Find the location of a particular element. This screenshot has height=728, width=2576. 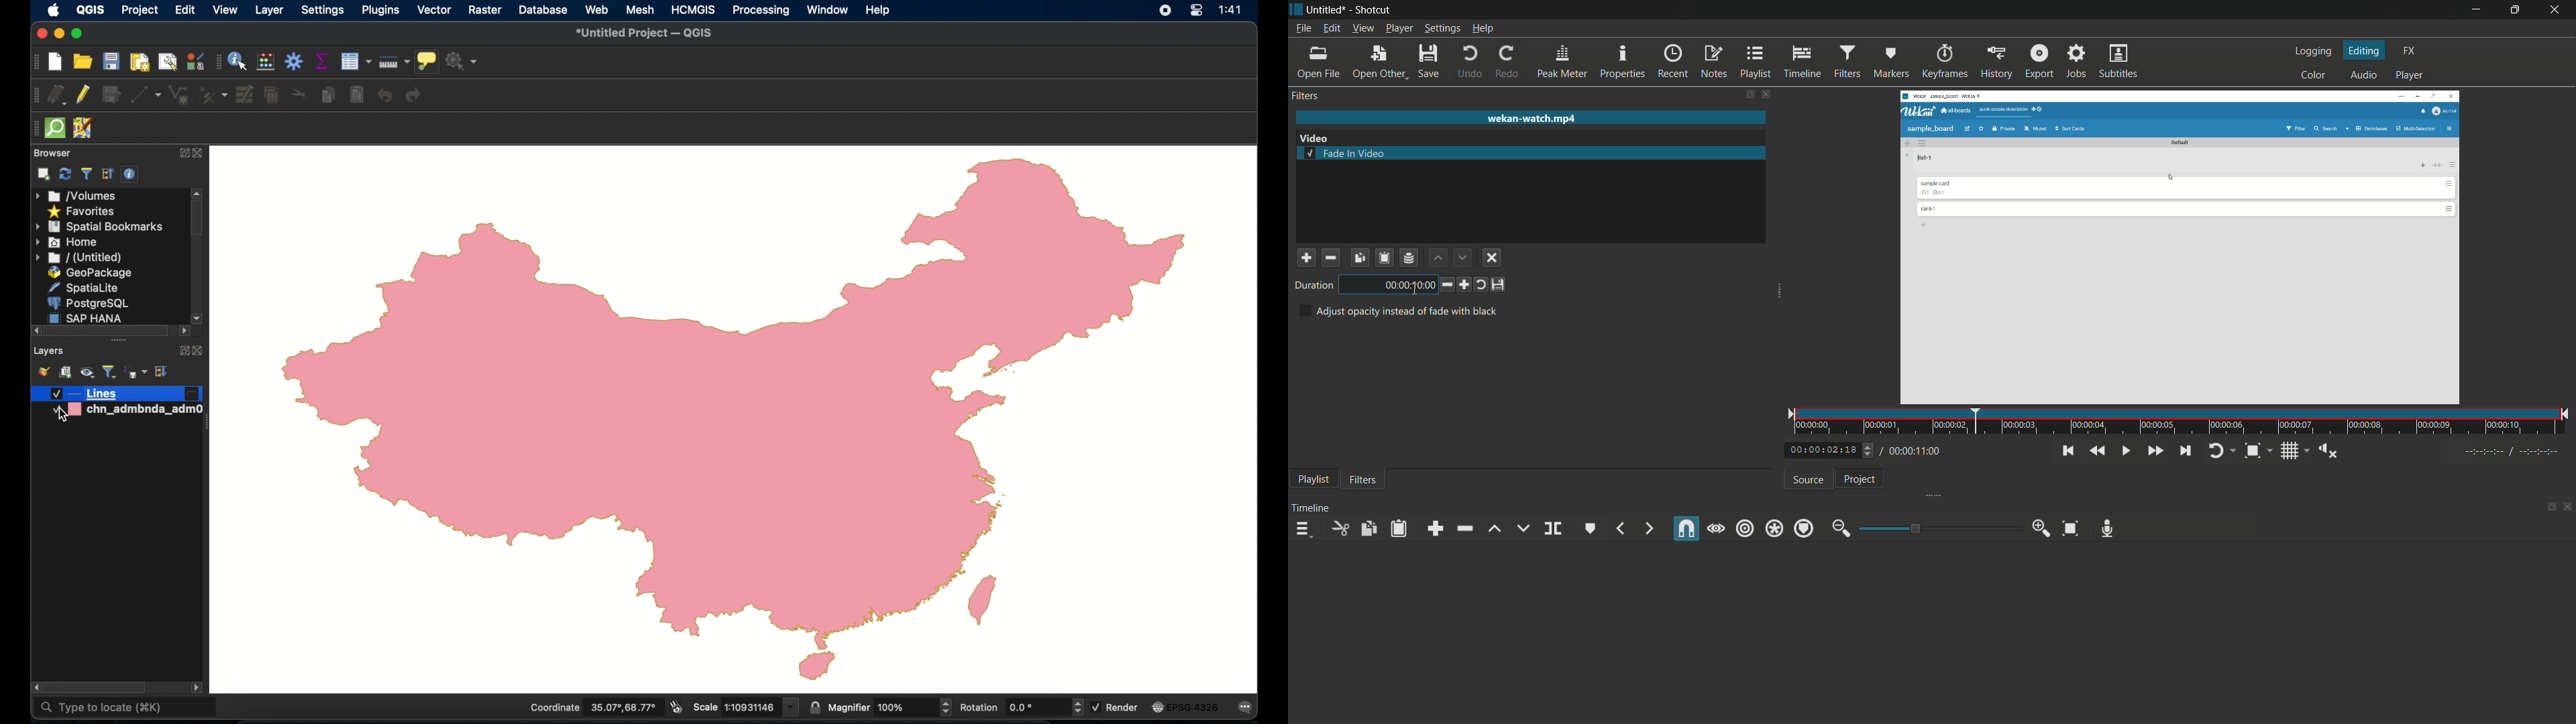

plugins is located at coordinates (379, 10).